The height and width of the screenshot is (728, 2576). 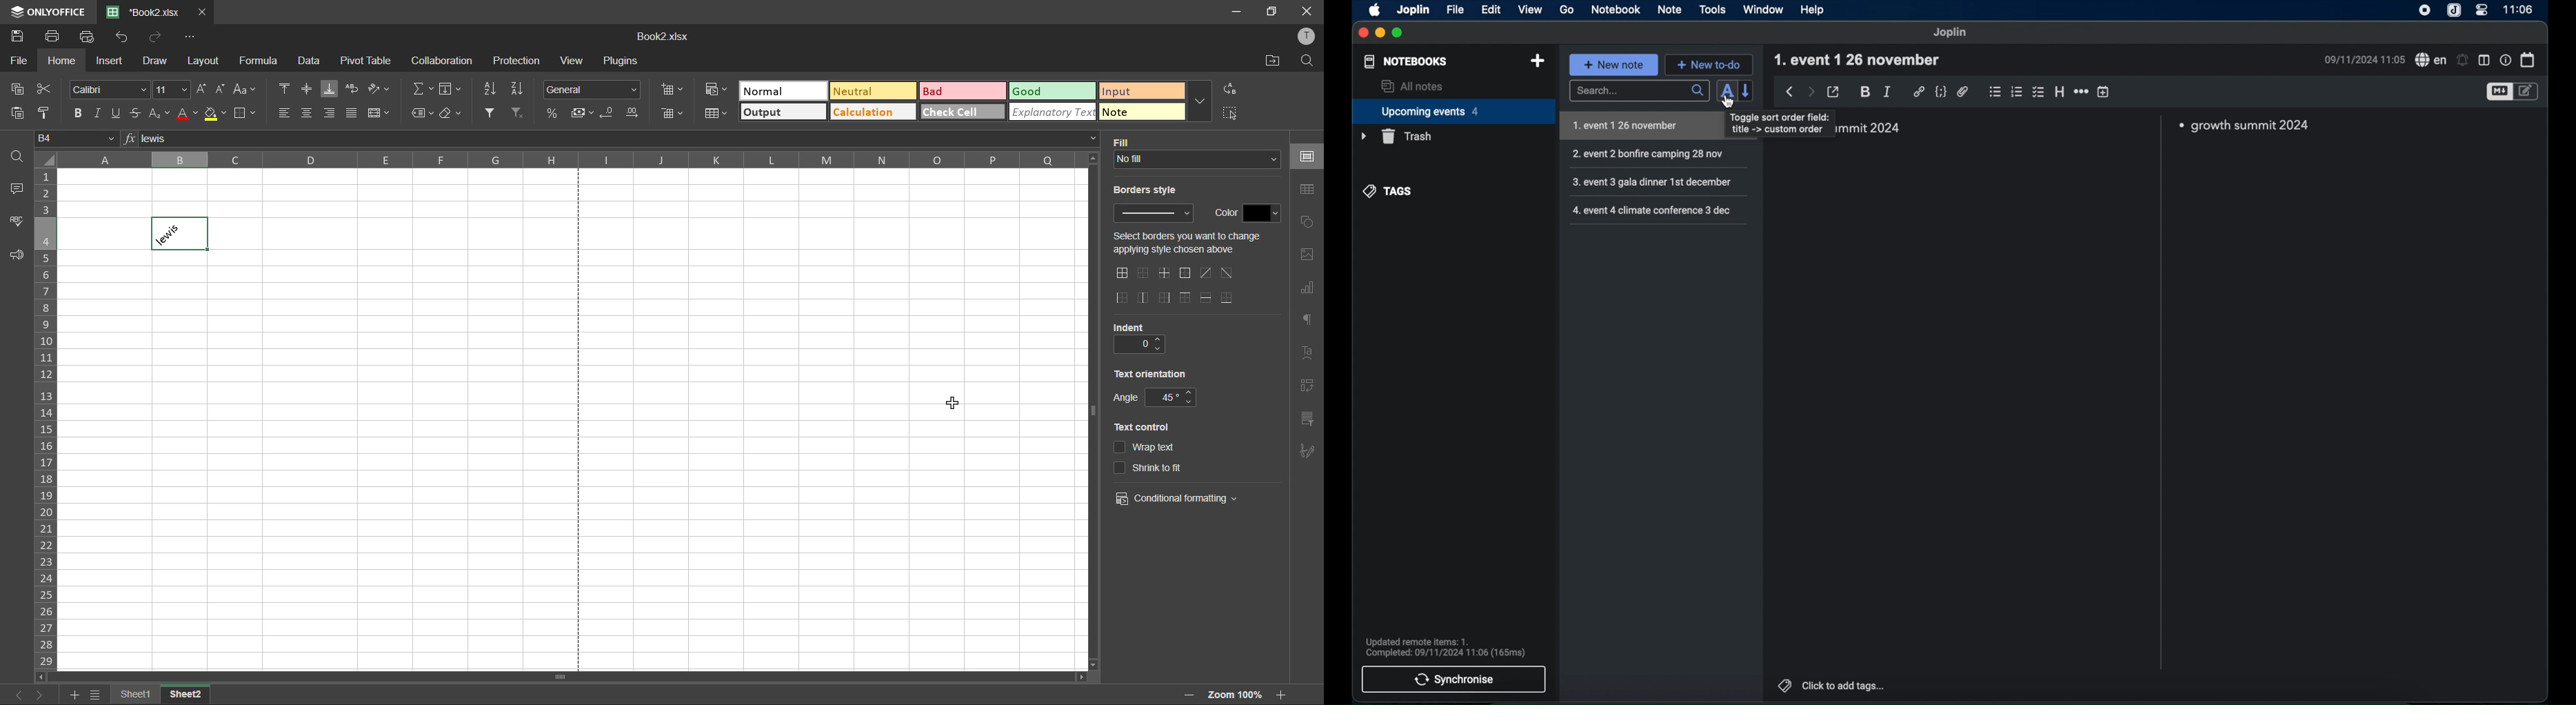 What do you see at coordinates (1191, 403) in the screenshot?
I see `decrease angle` at bounding box center [1191, 403].